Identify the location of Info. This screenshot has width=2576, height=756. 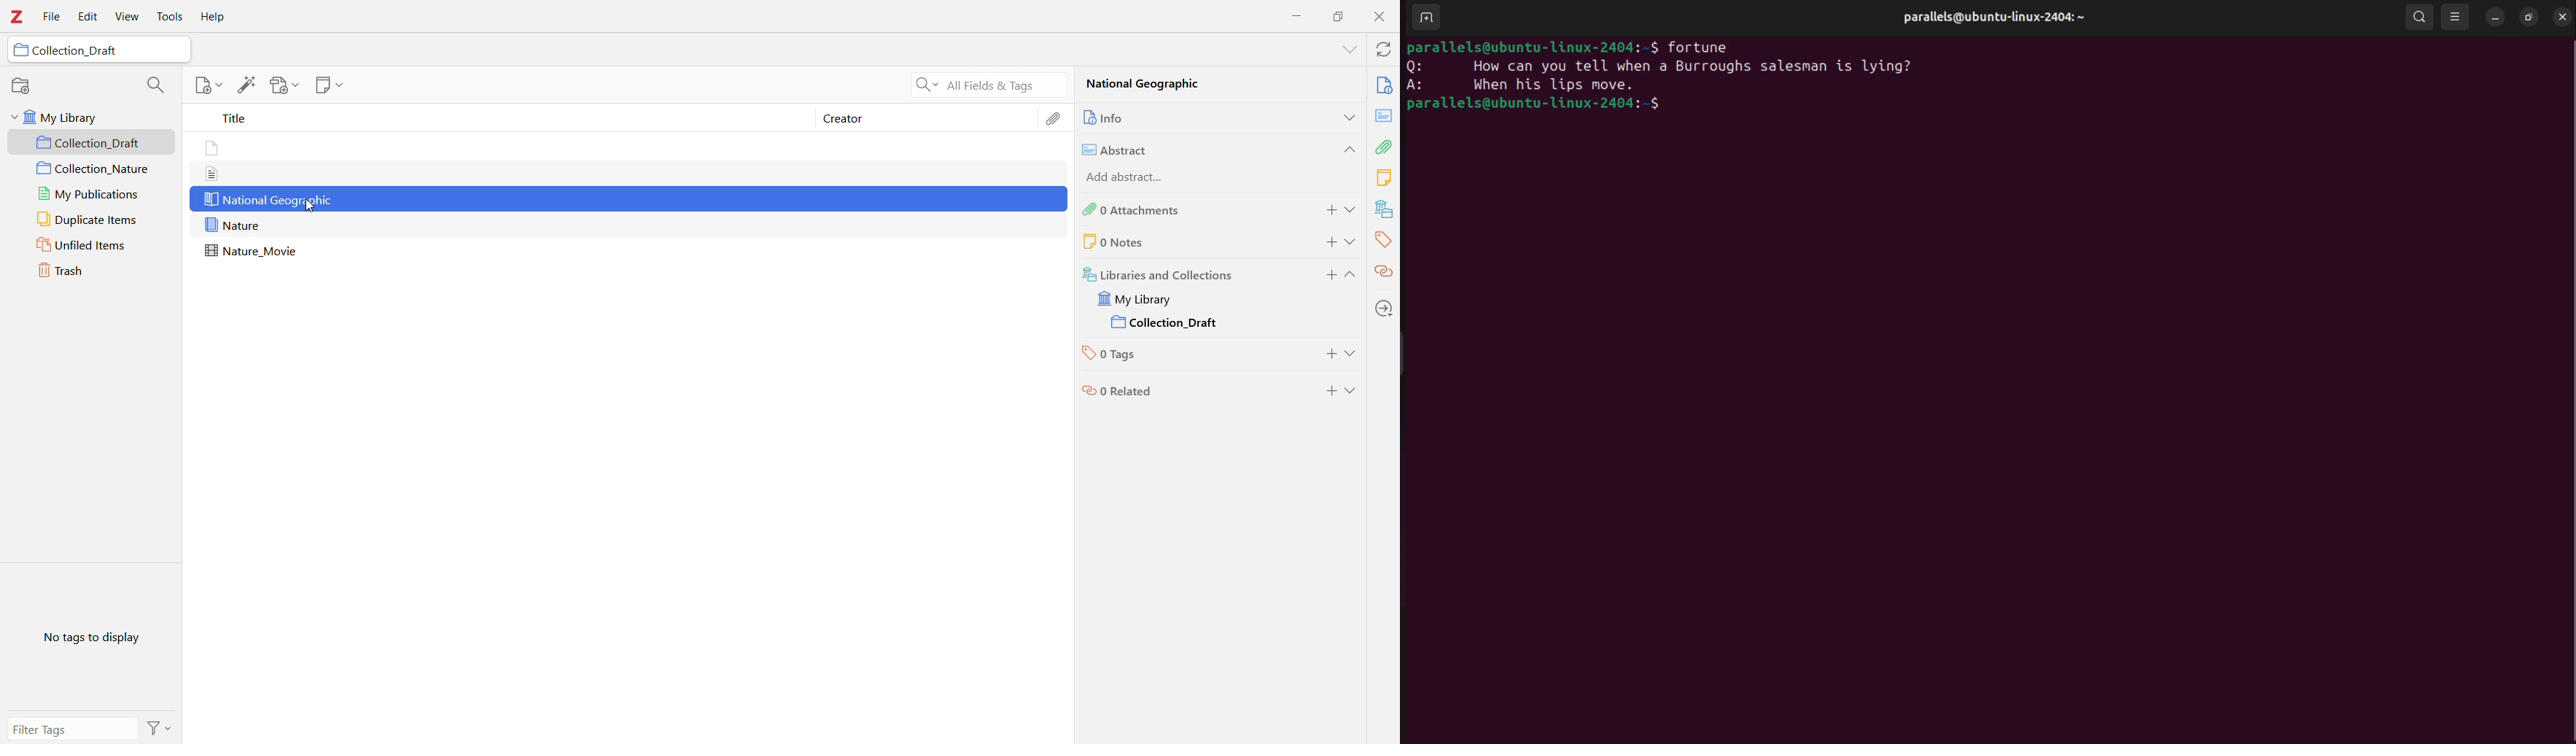
(1384, 84).